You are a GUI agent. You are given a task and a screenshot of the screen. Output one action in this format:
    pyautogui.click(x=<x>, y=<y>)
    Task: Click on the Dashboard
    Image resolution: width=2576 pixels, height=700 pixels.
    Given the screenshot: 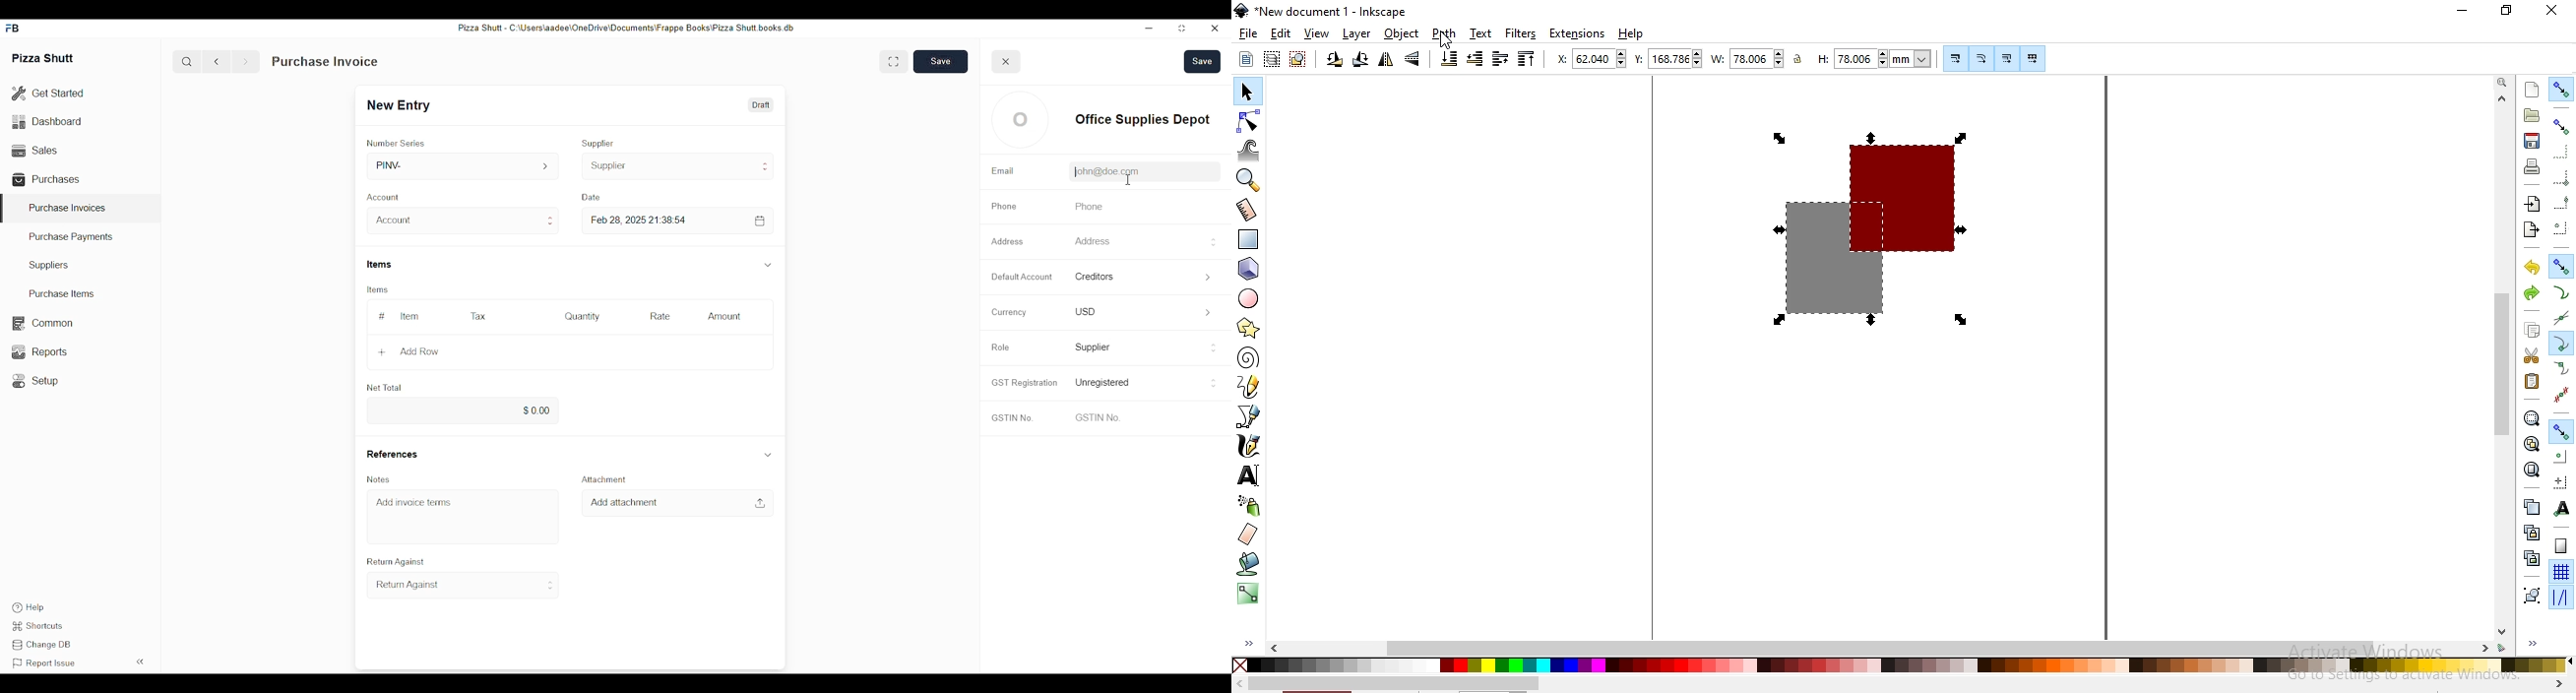 What is the action you would take?
    pyautogui.click(x=48, y=121)
    